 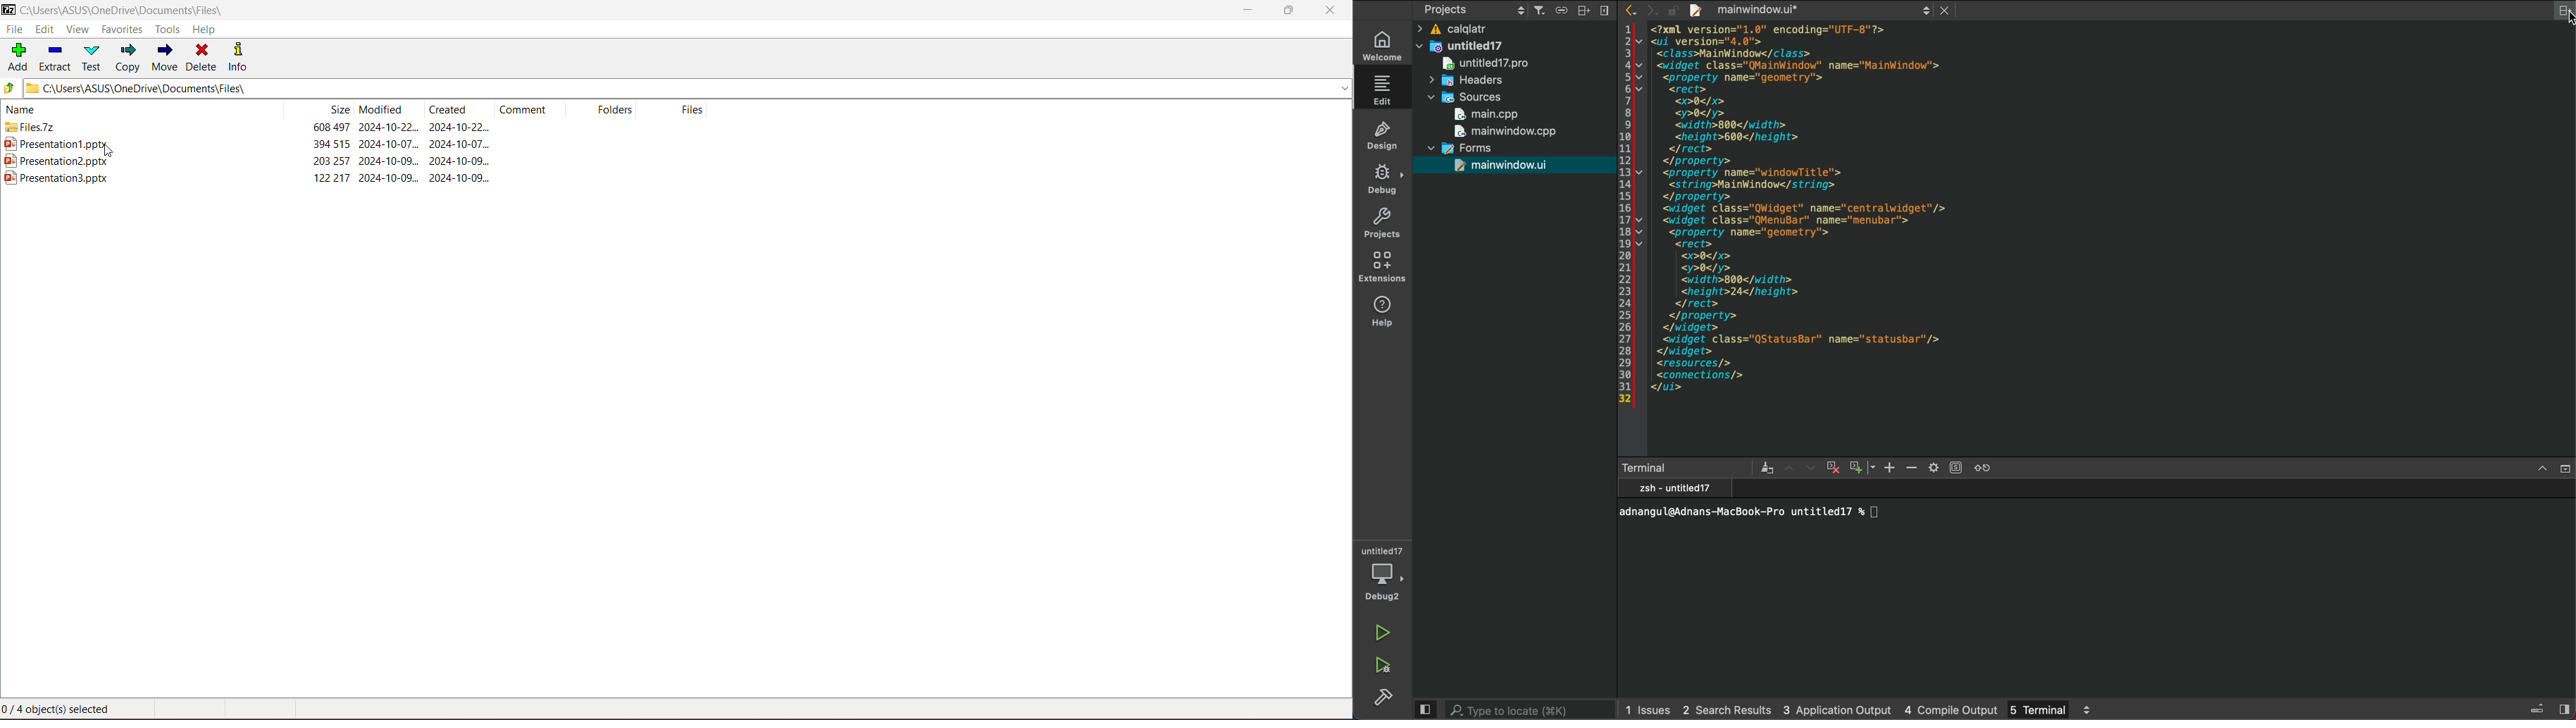 I want to click on welcome, so click(x=1381, y=46).